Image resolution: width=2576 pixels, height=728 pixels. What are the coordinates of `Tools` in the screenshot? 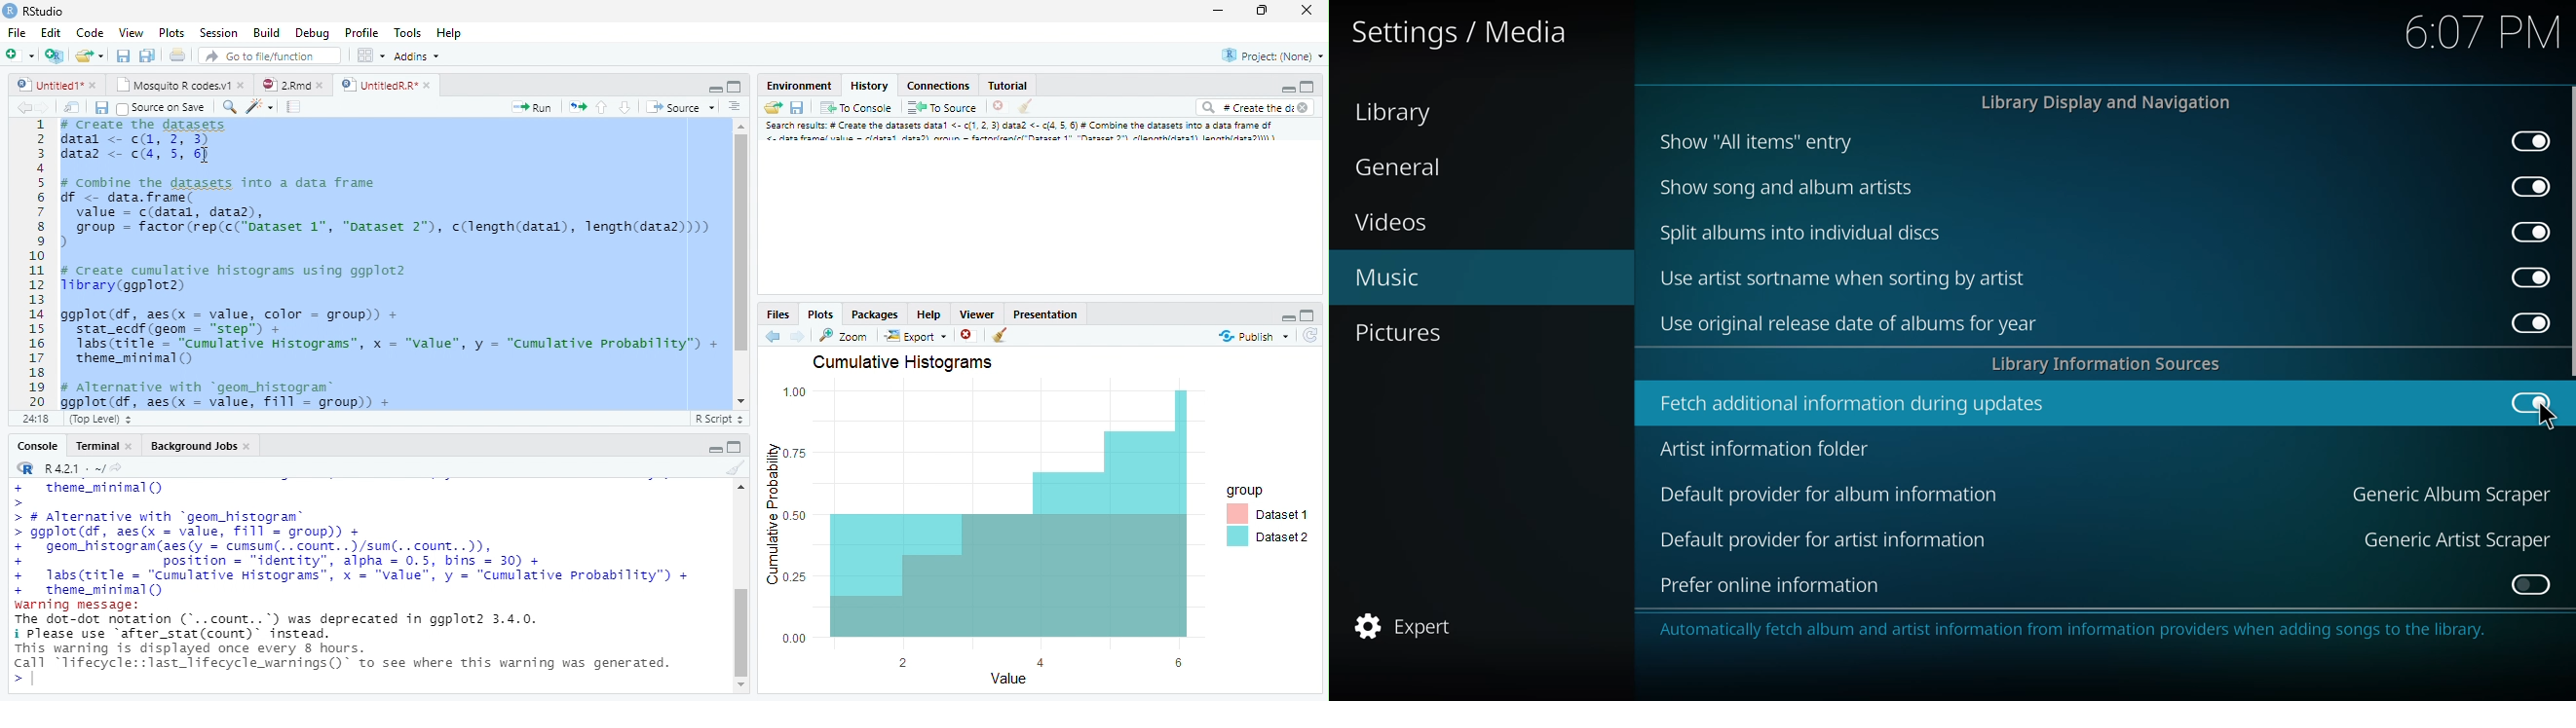 It's located at (409, 34).